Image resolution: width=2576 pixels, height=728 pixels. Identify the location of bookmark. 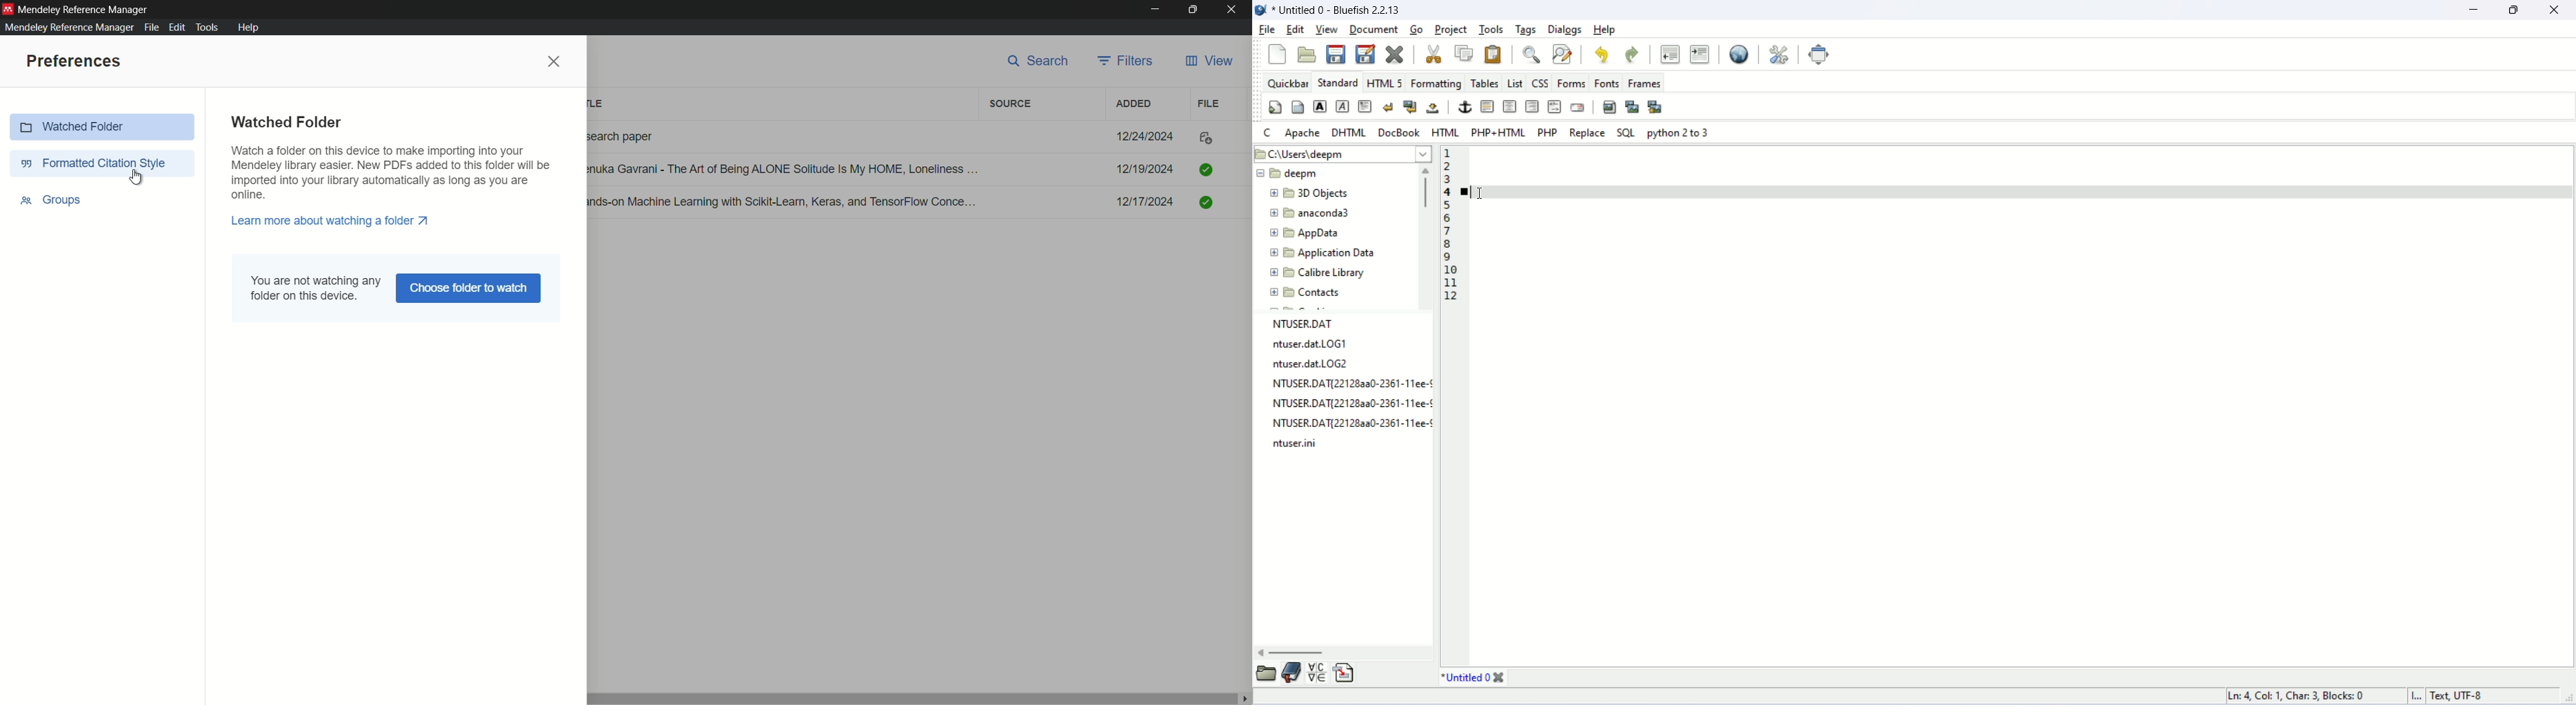
(1467, 192).